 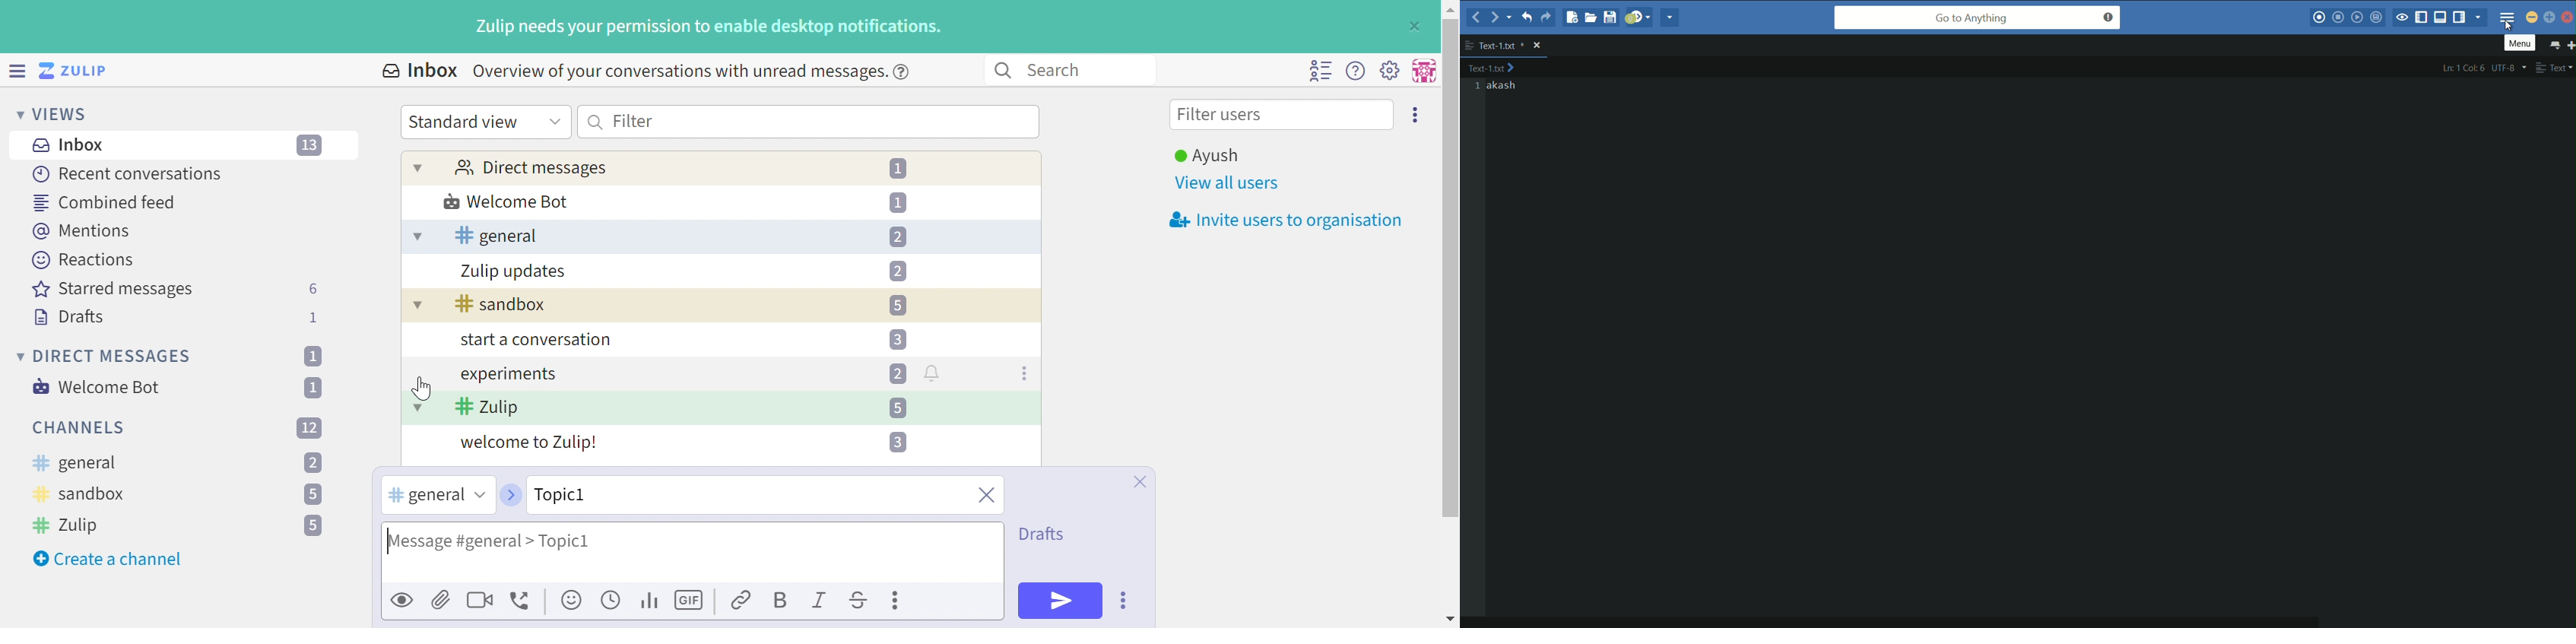 What do you see at coordinates (84, 231) in the screenshot?
I see `Mentions` at bounding box center [84, 231].